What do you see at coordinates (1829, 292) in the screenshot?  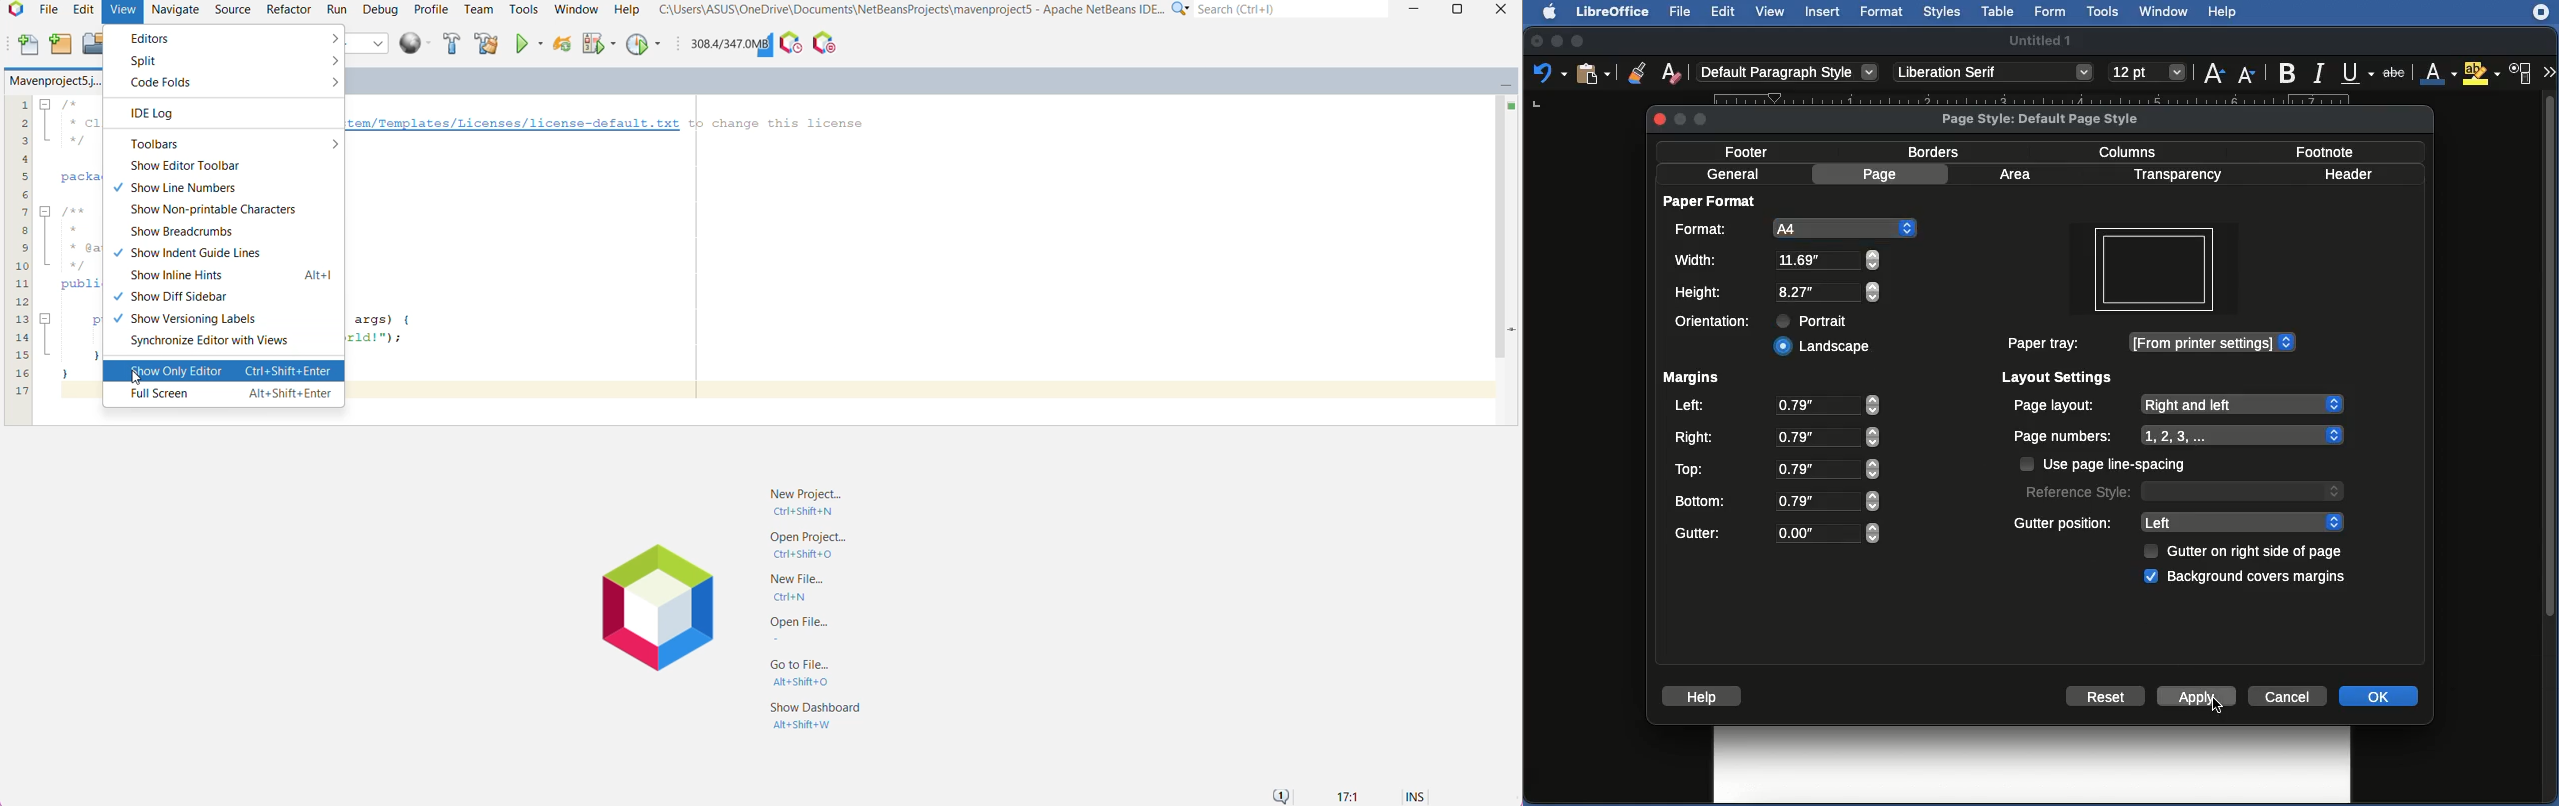 I see `11.69` at bounding box center [1829, 292].